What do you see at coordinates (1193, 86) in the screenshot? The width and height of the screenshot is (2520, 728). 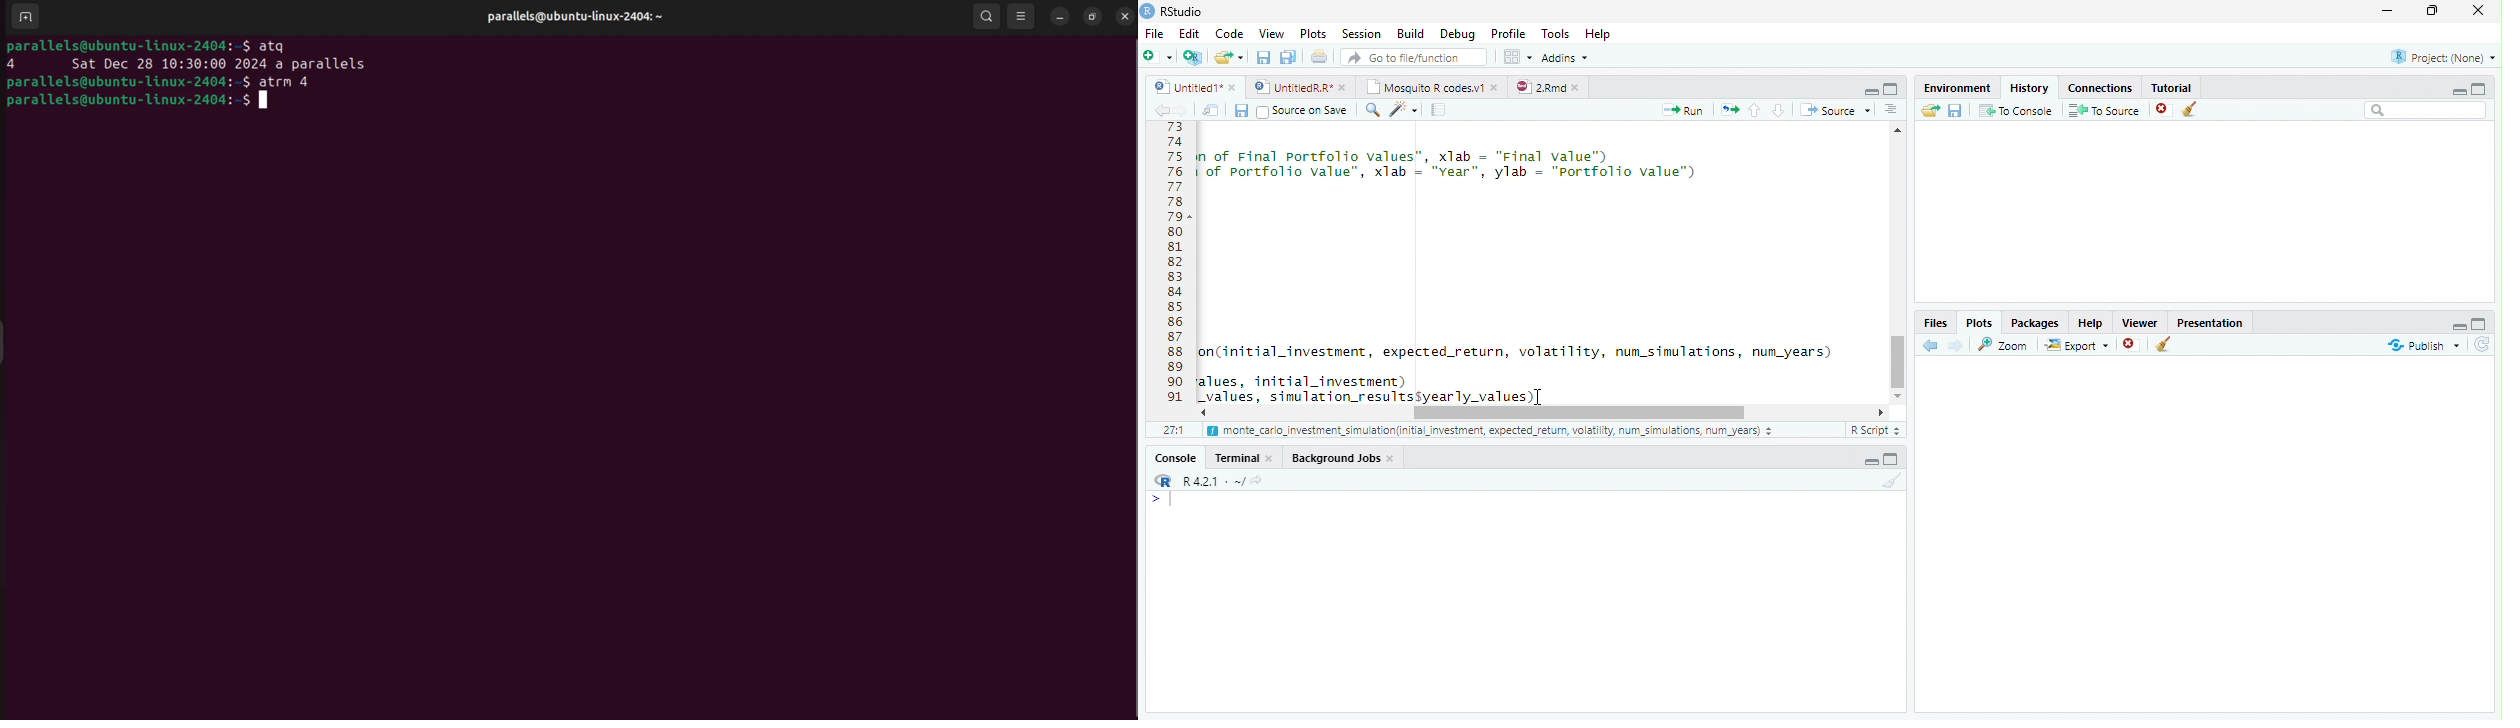 I see `Untited1*` at bounding box center [1193, 86].